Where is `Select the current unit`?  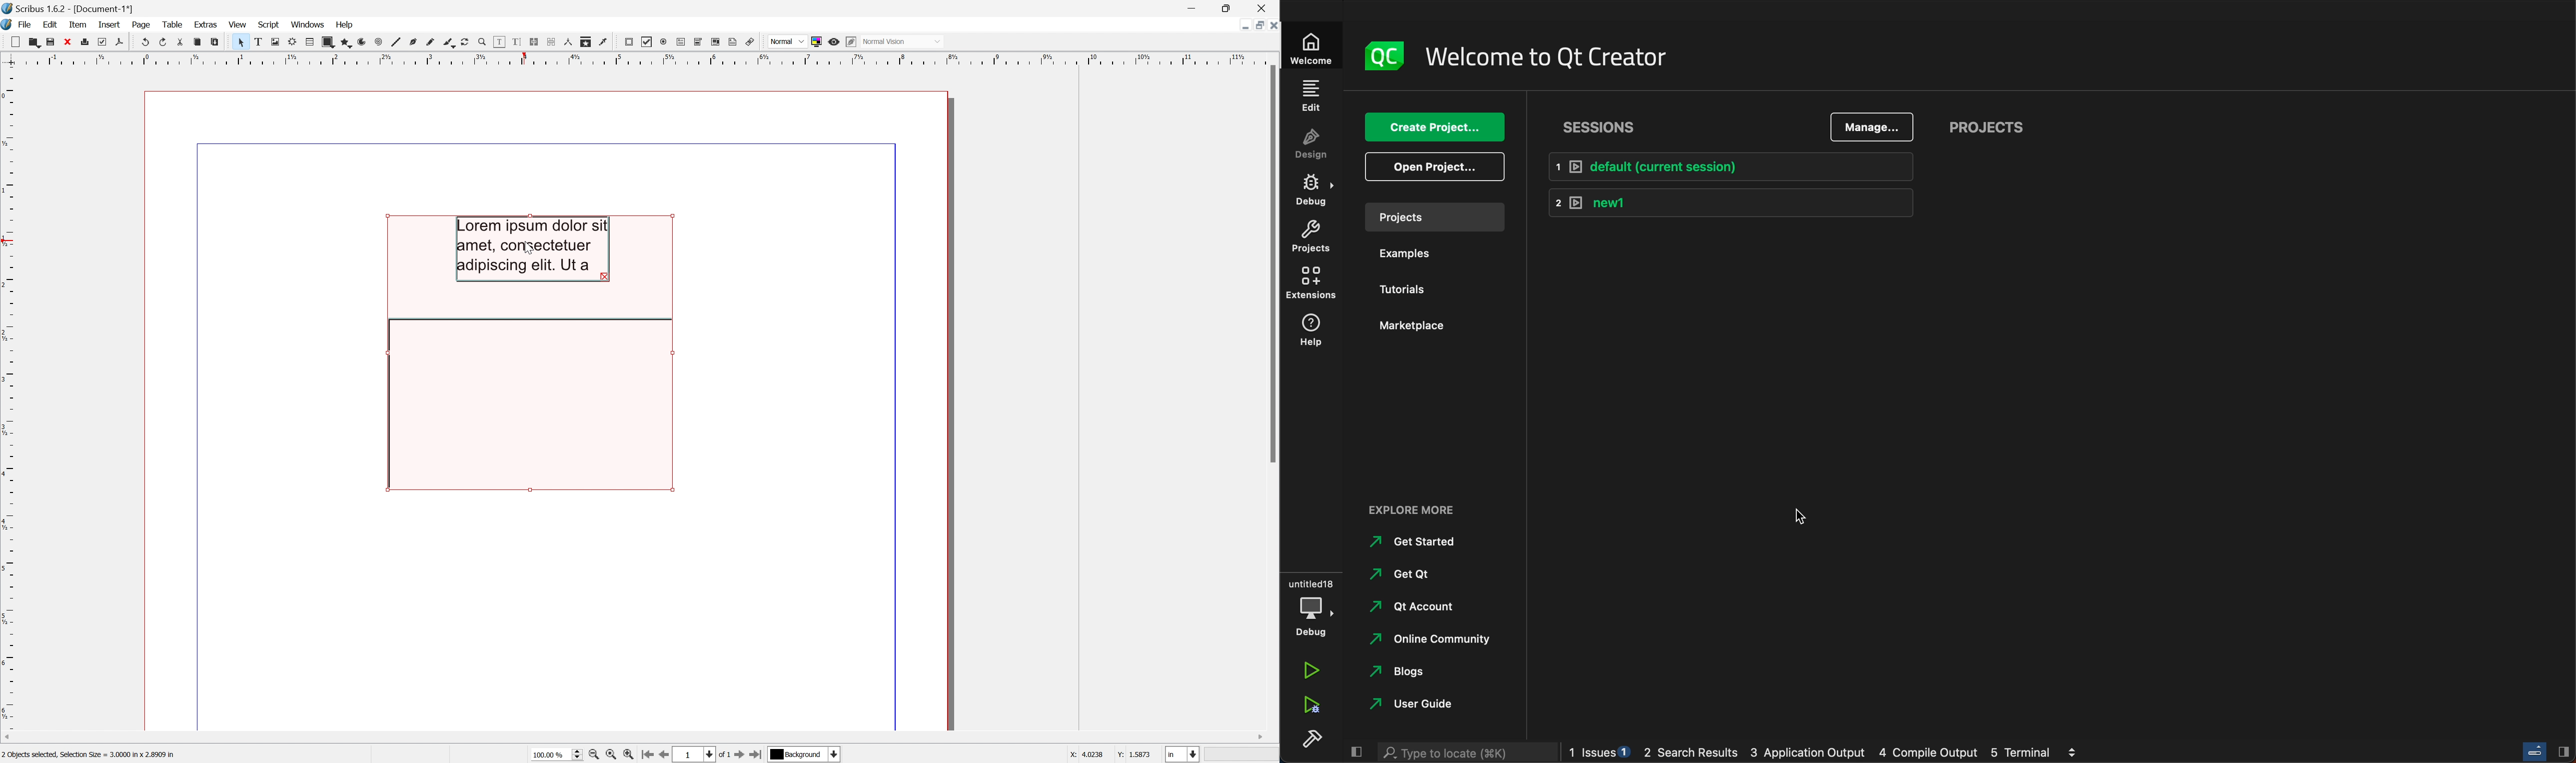
Select the current unit is located at coordinates (1183, 754).